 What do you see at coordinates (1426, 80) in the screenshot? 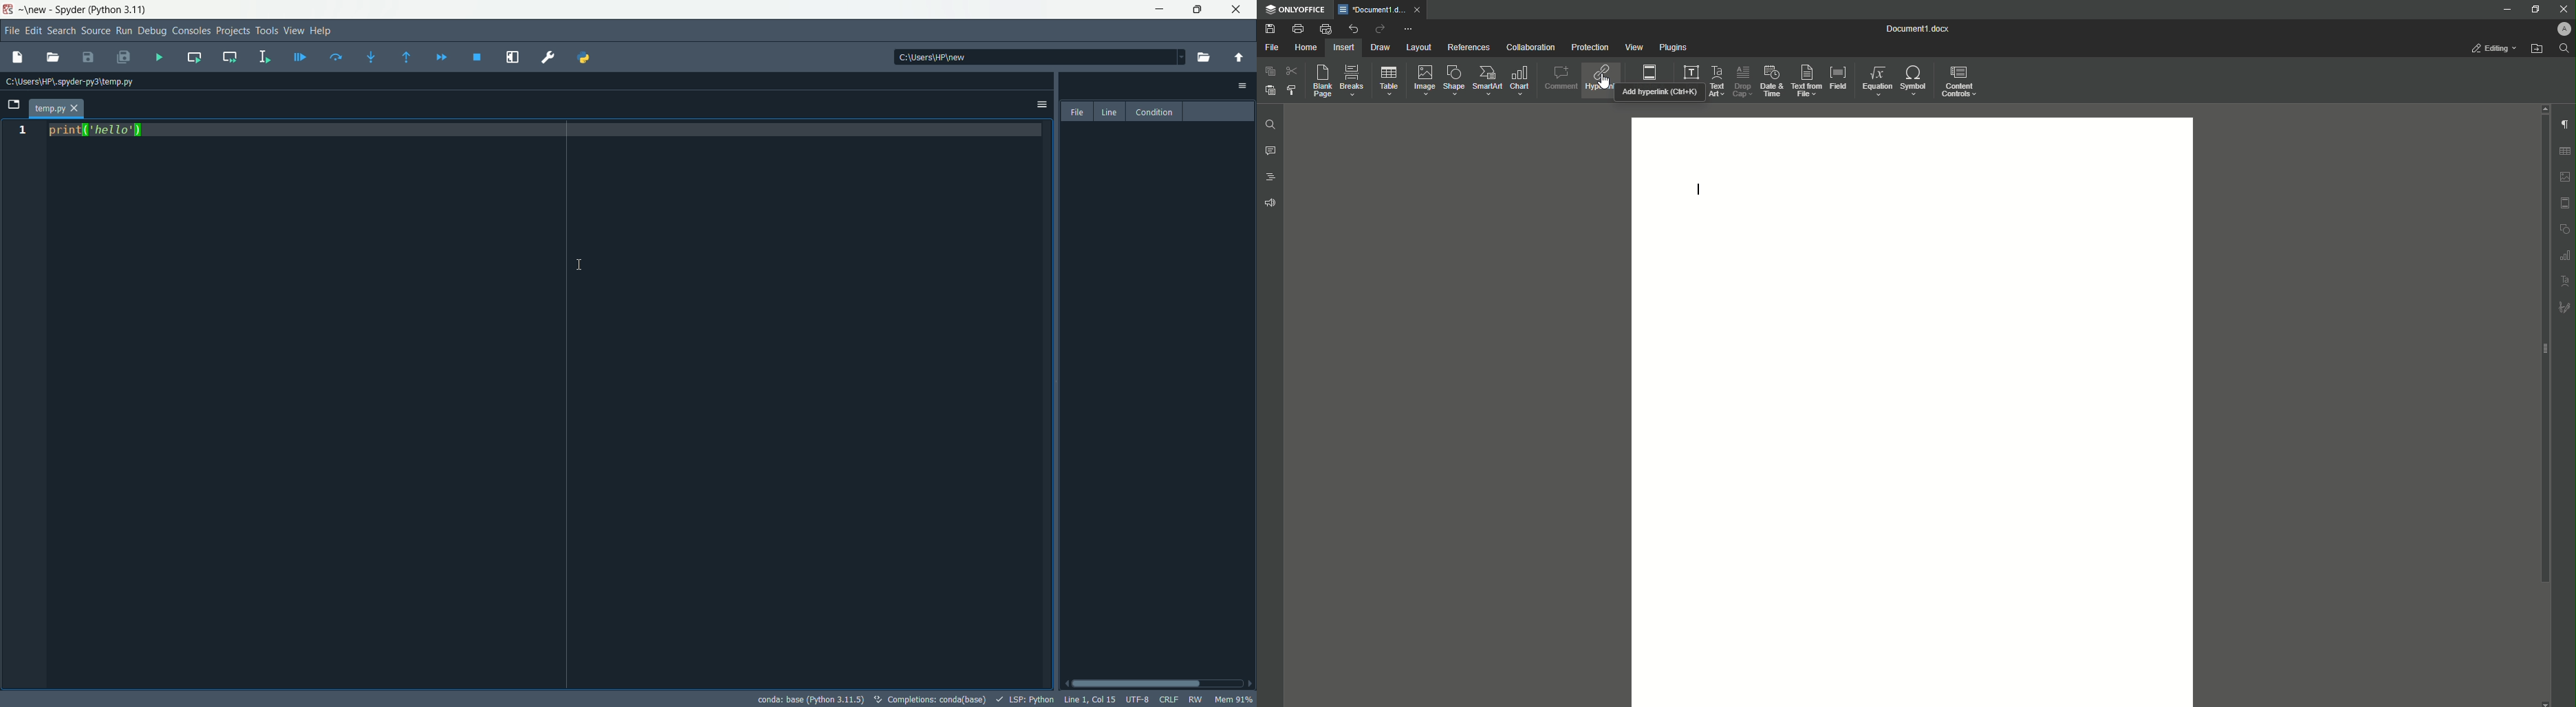
I see `Image` at bounding box center [1426, 80].